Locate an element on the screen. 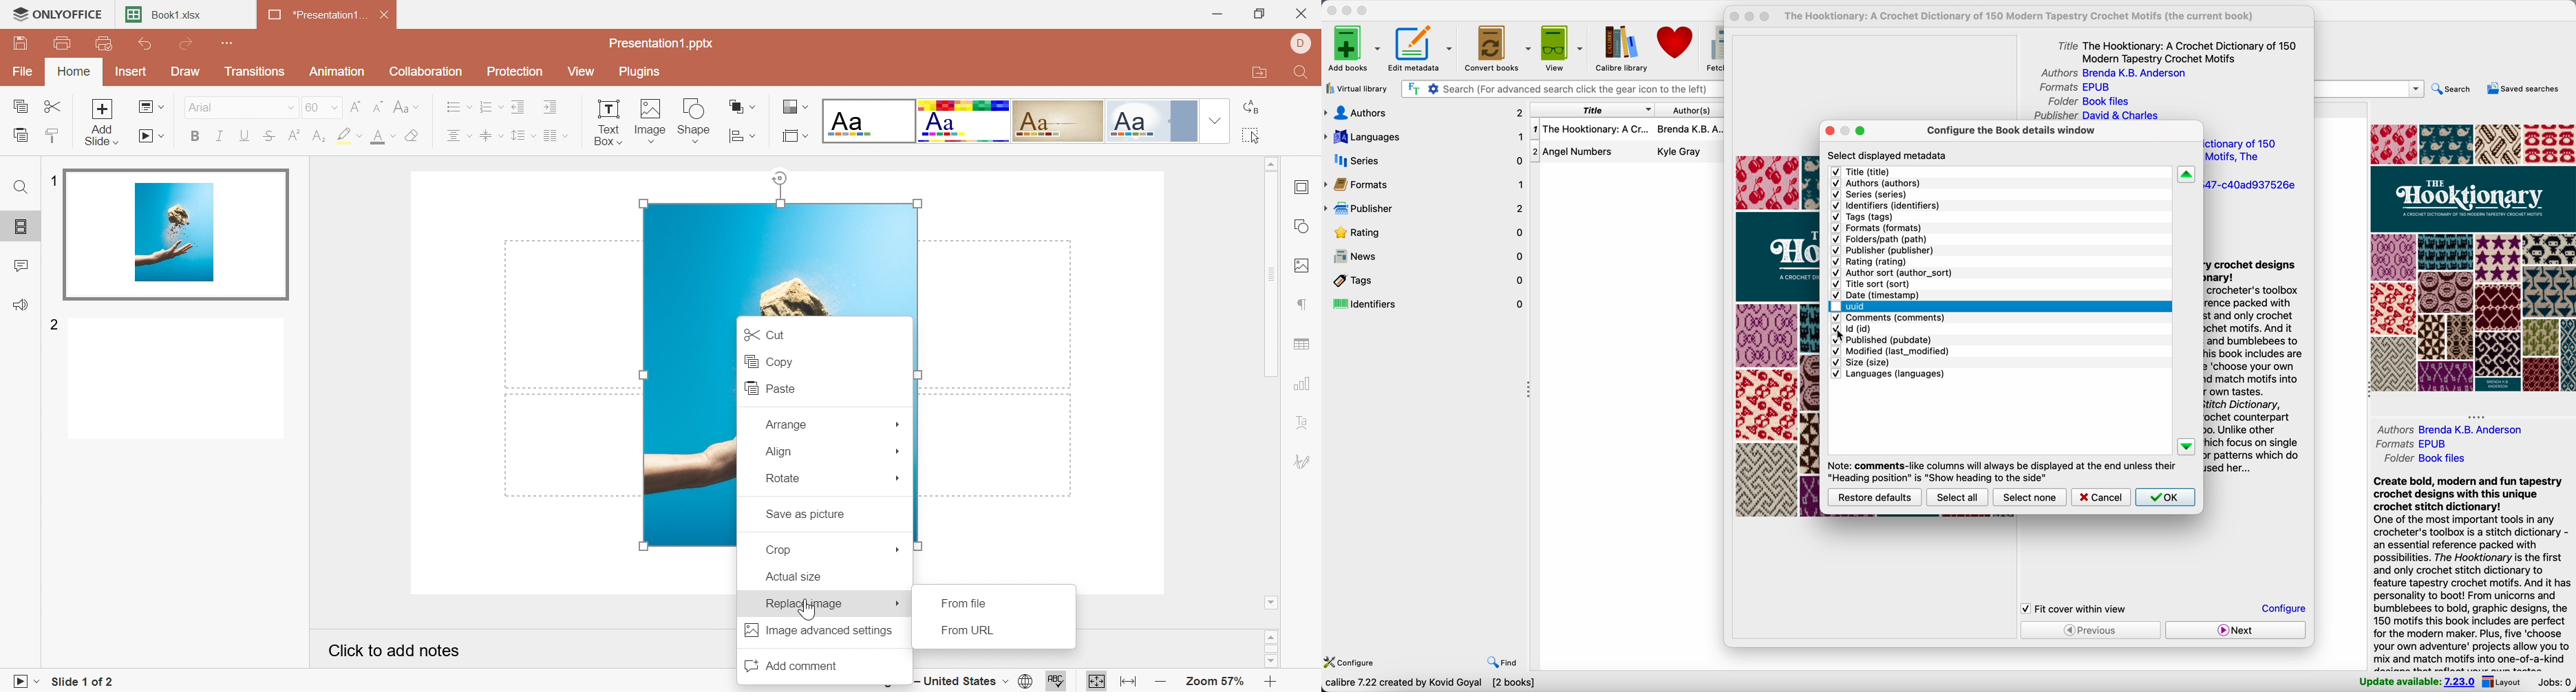 The image size is (2576, 700). click on uuid is located at coordinates (1849, 307).